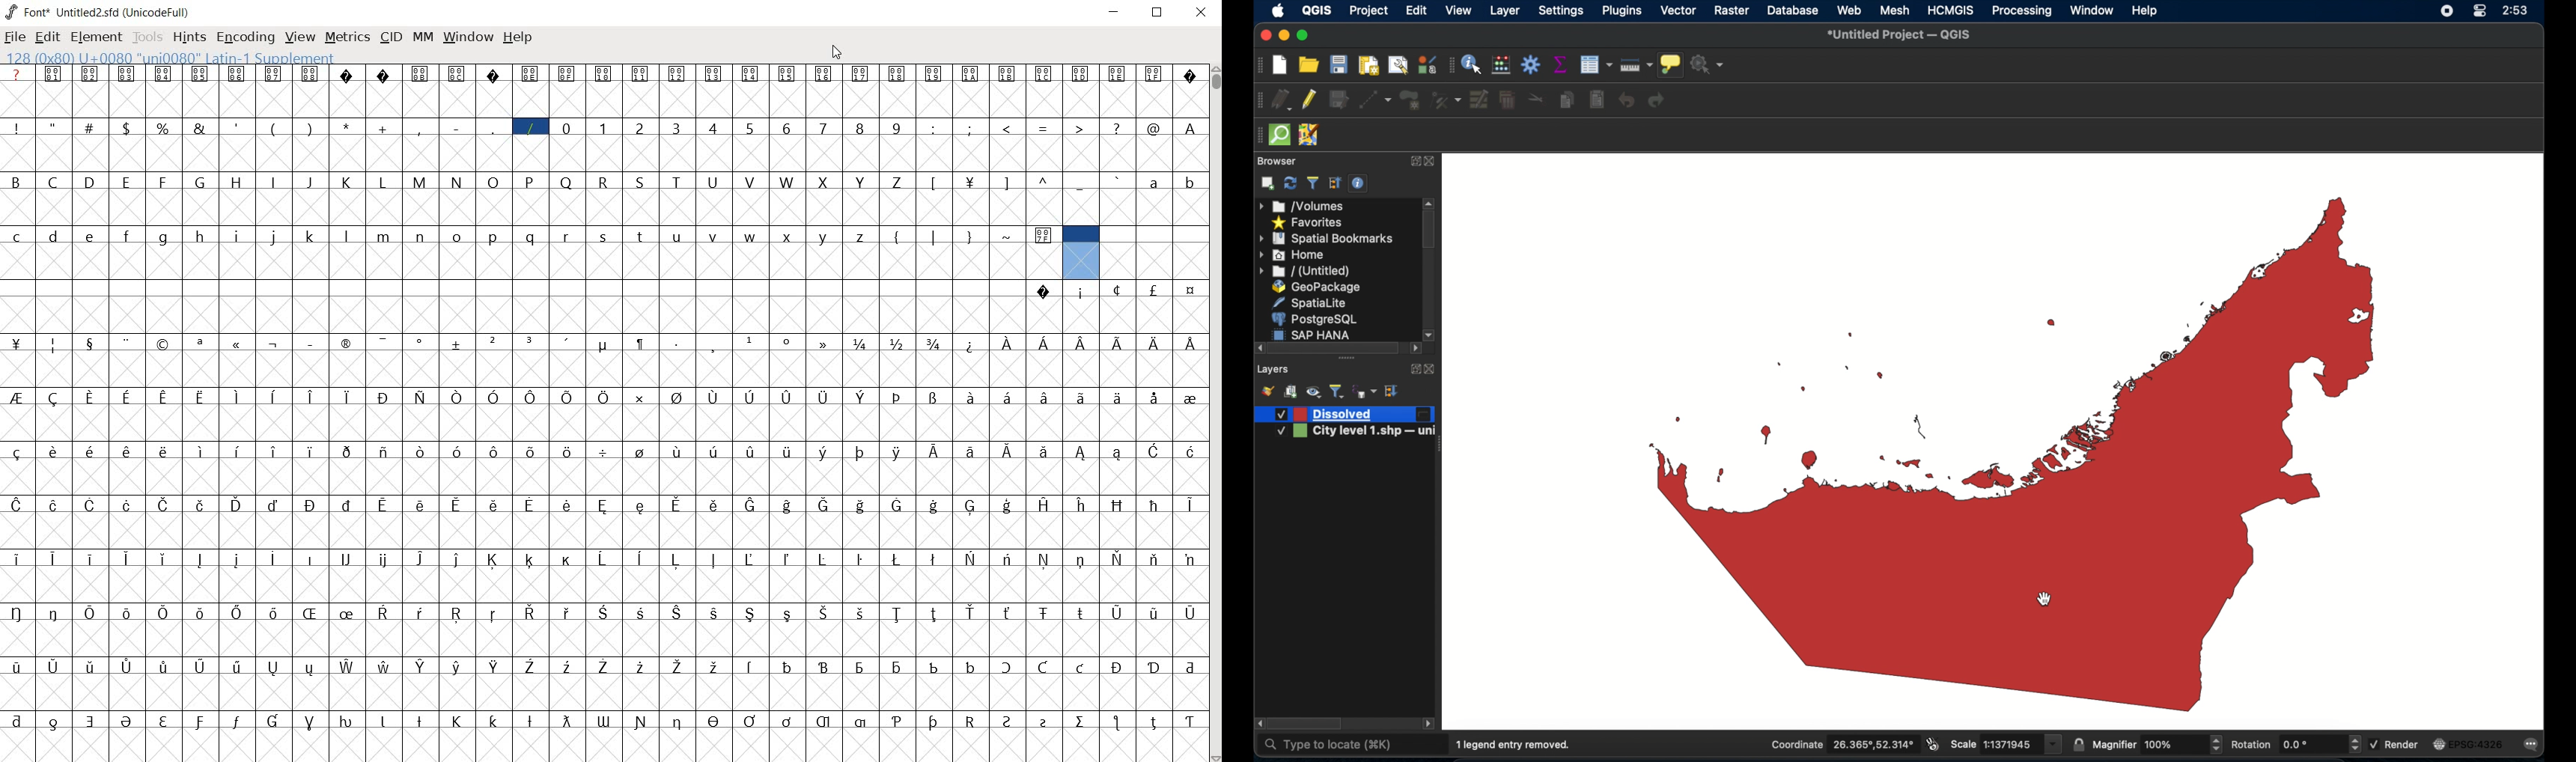 The image size is (2576, 784). I want to click on Symbol, so click(421, 73).